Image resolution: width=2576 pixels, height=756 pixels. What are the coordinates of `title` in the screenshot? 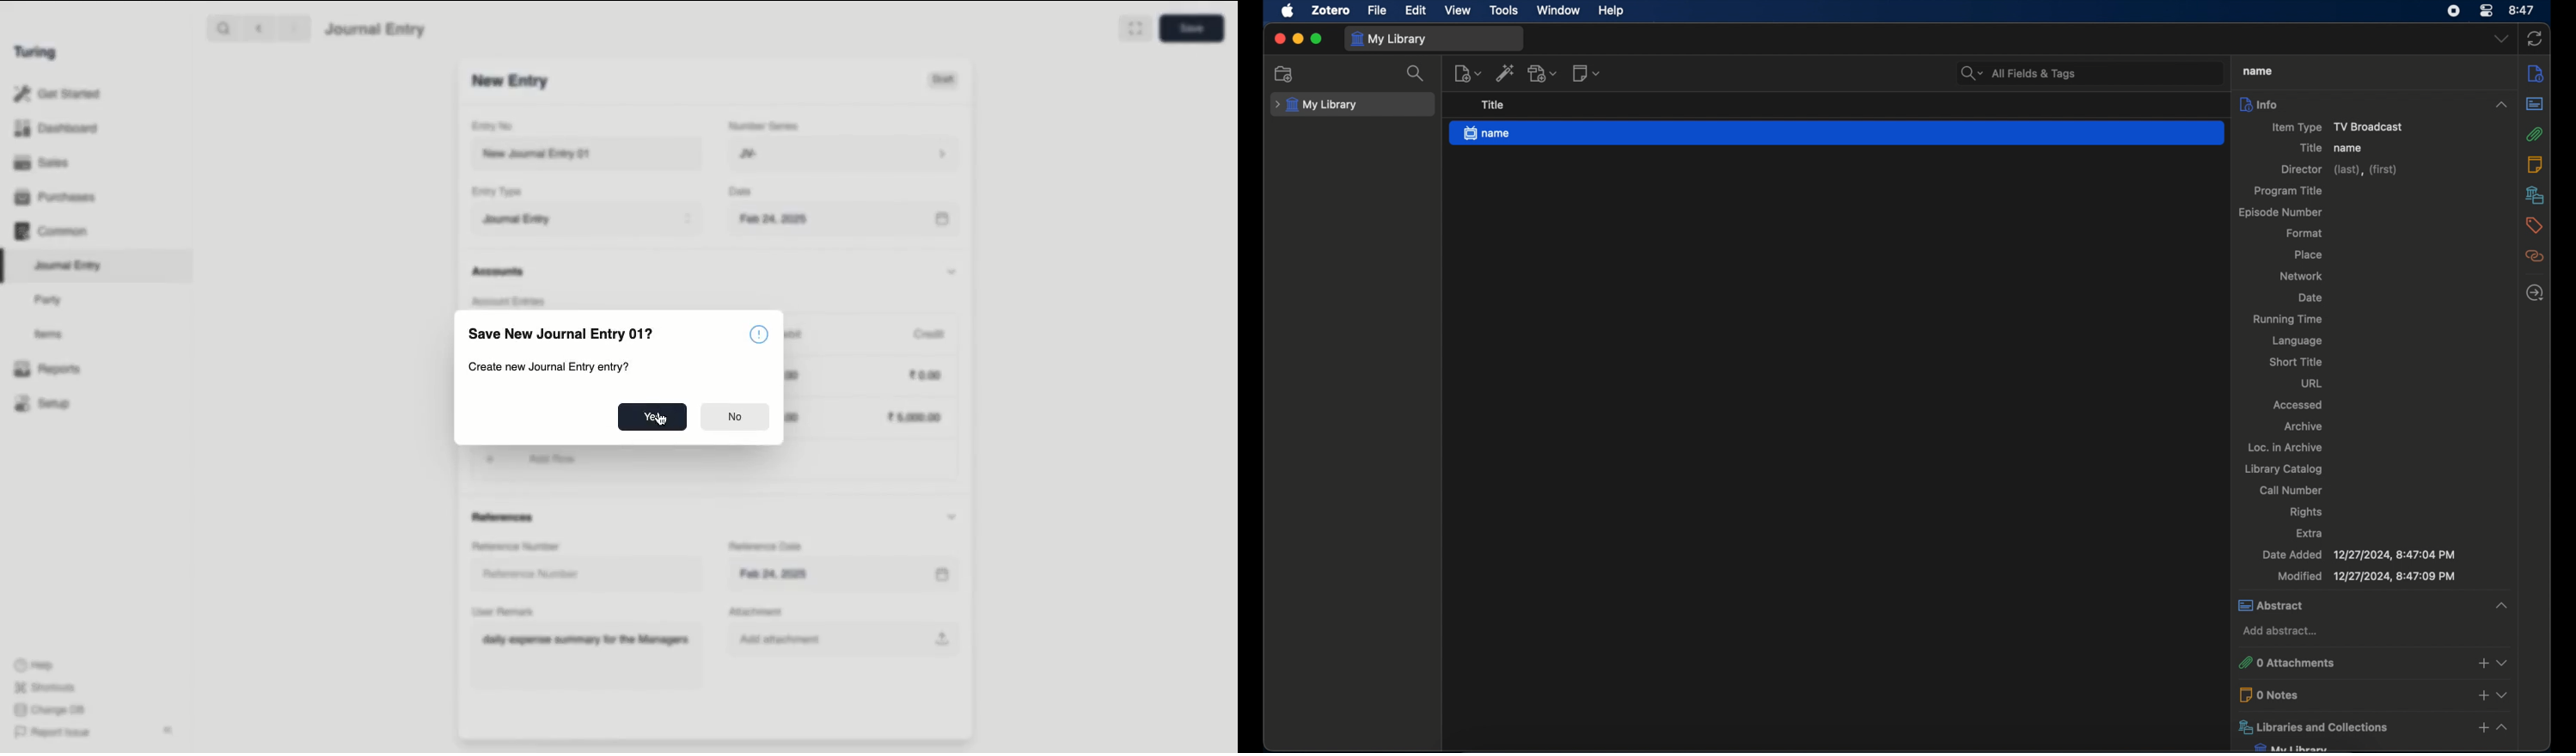 It's located at (2308, 147).